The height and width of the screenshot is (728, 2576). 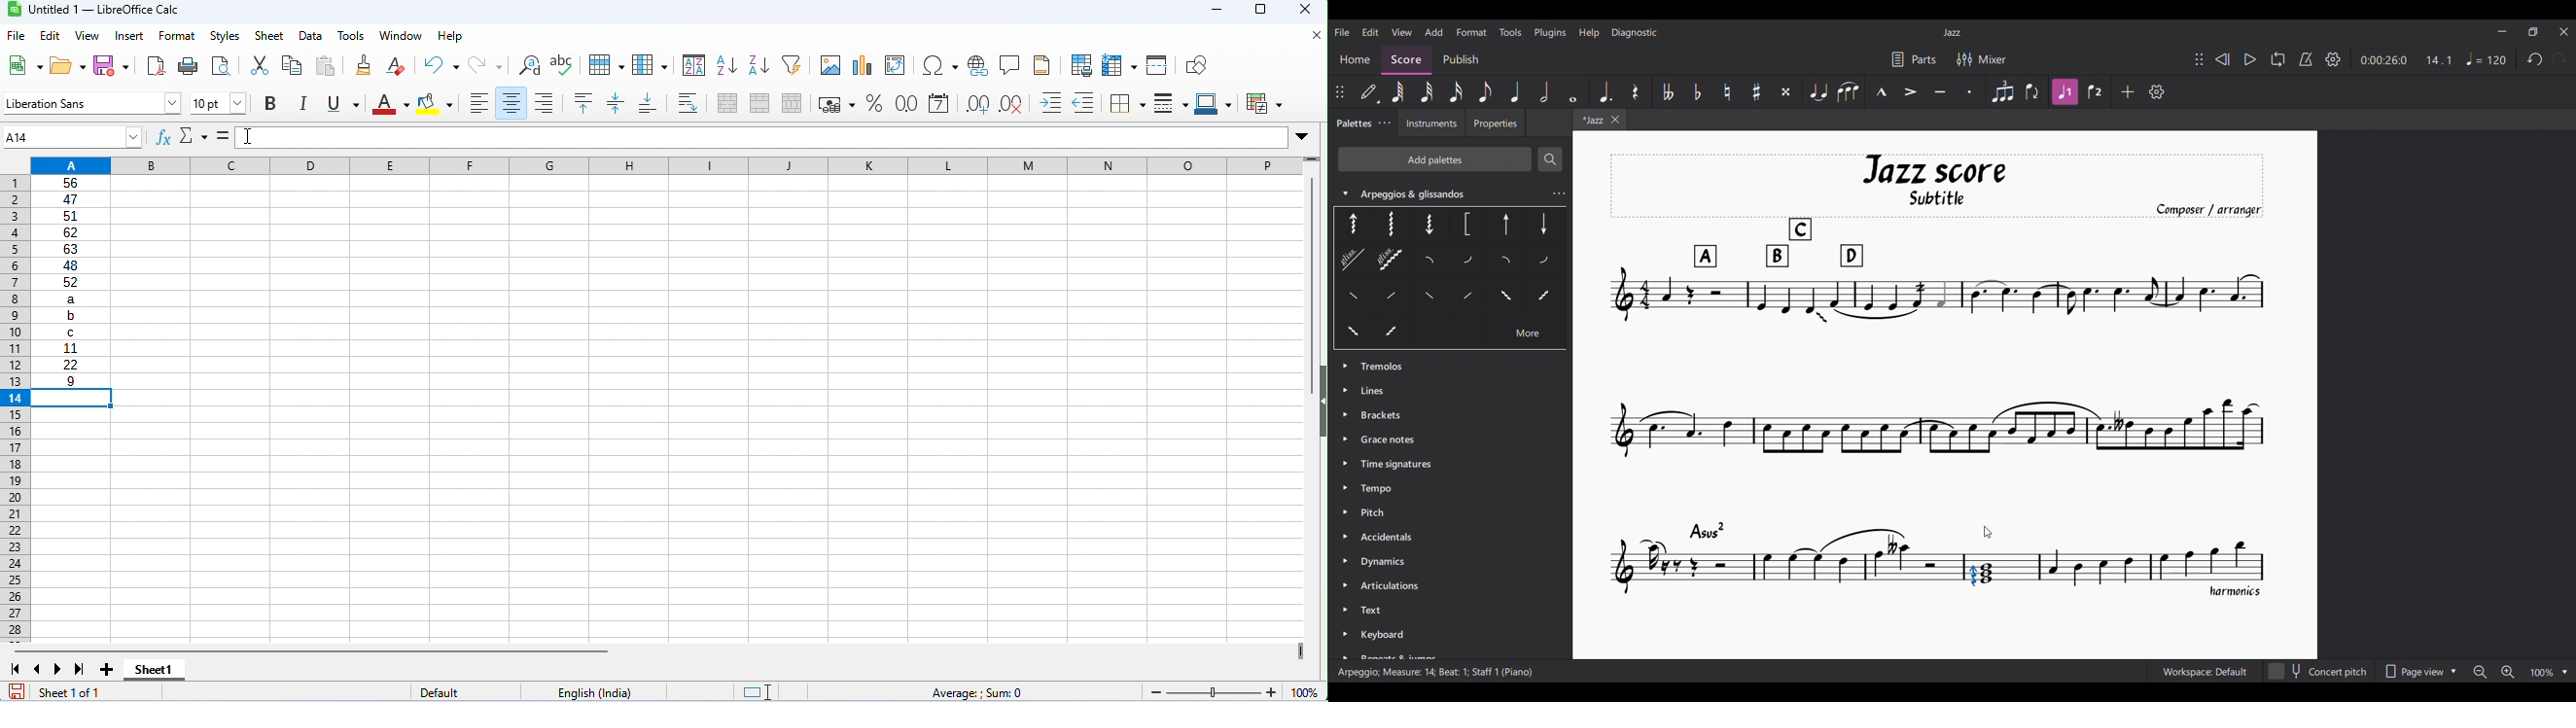 I want to click on format as currency, so click(x=836, y=104).